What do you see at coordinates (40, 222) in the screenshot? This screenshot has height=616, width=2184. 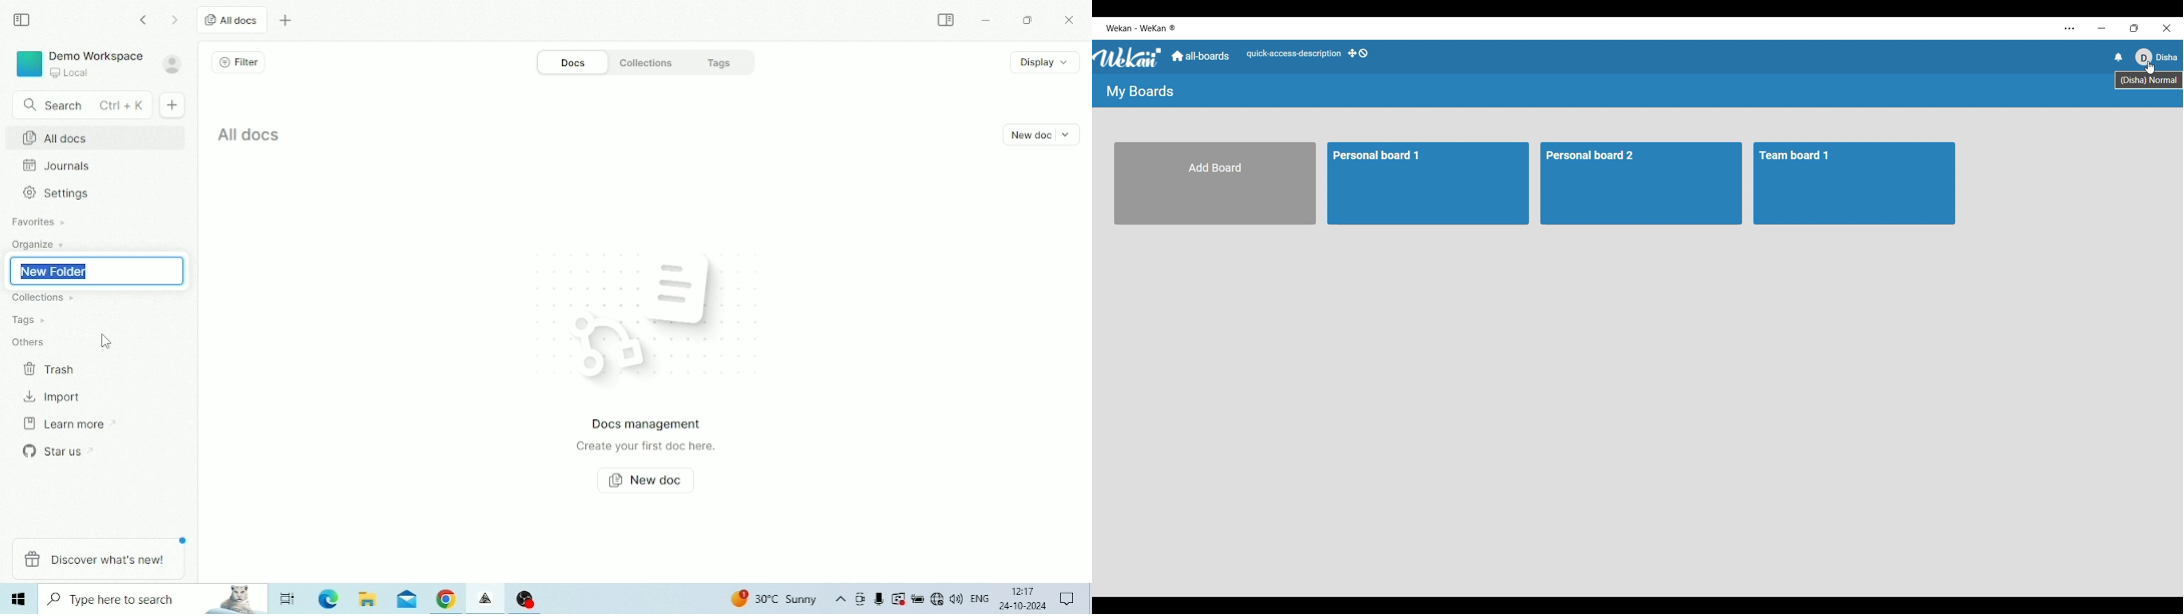 I see `Favourites` at bounding box center [40, 222].